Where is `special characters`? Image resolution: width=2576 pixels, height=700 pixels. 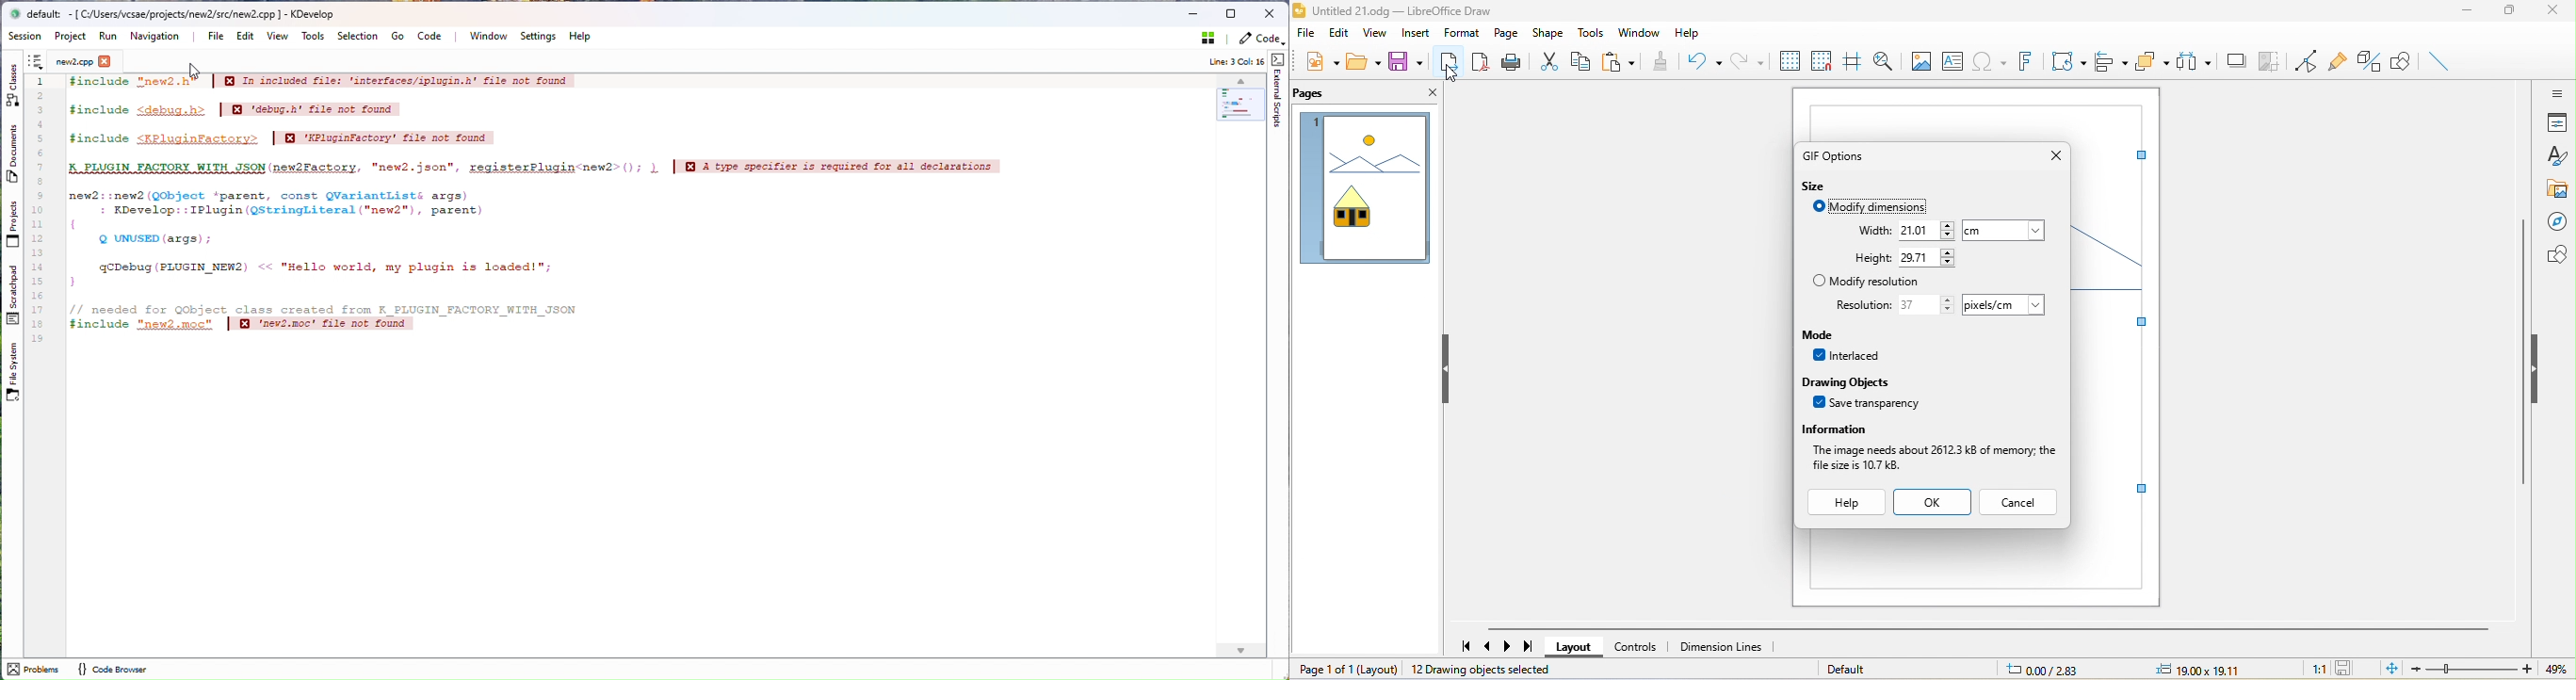 special characters is located at coordinates (1989, 61).